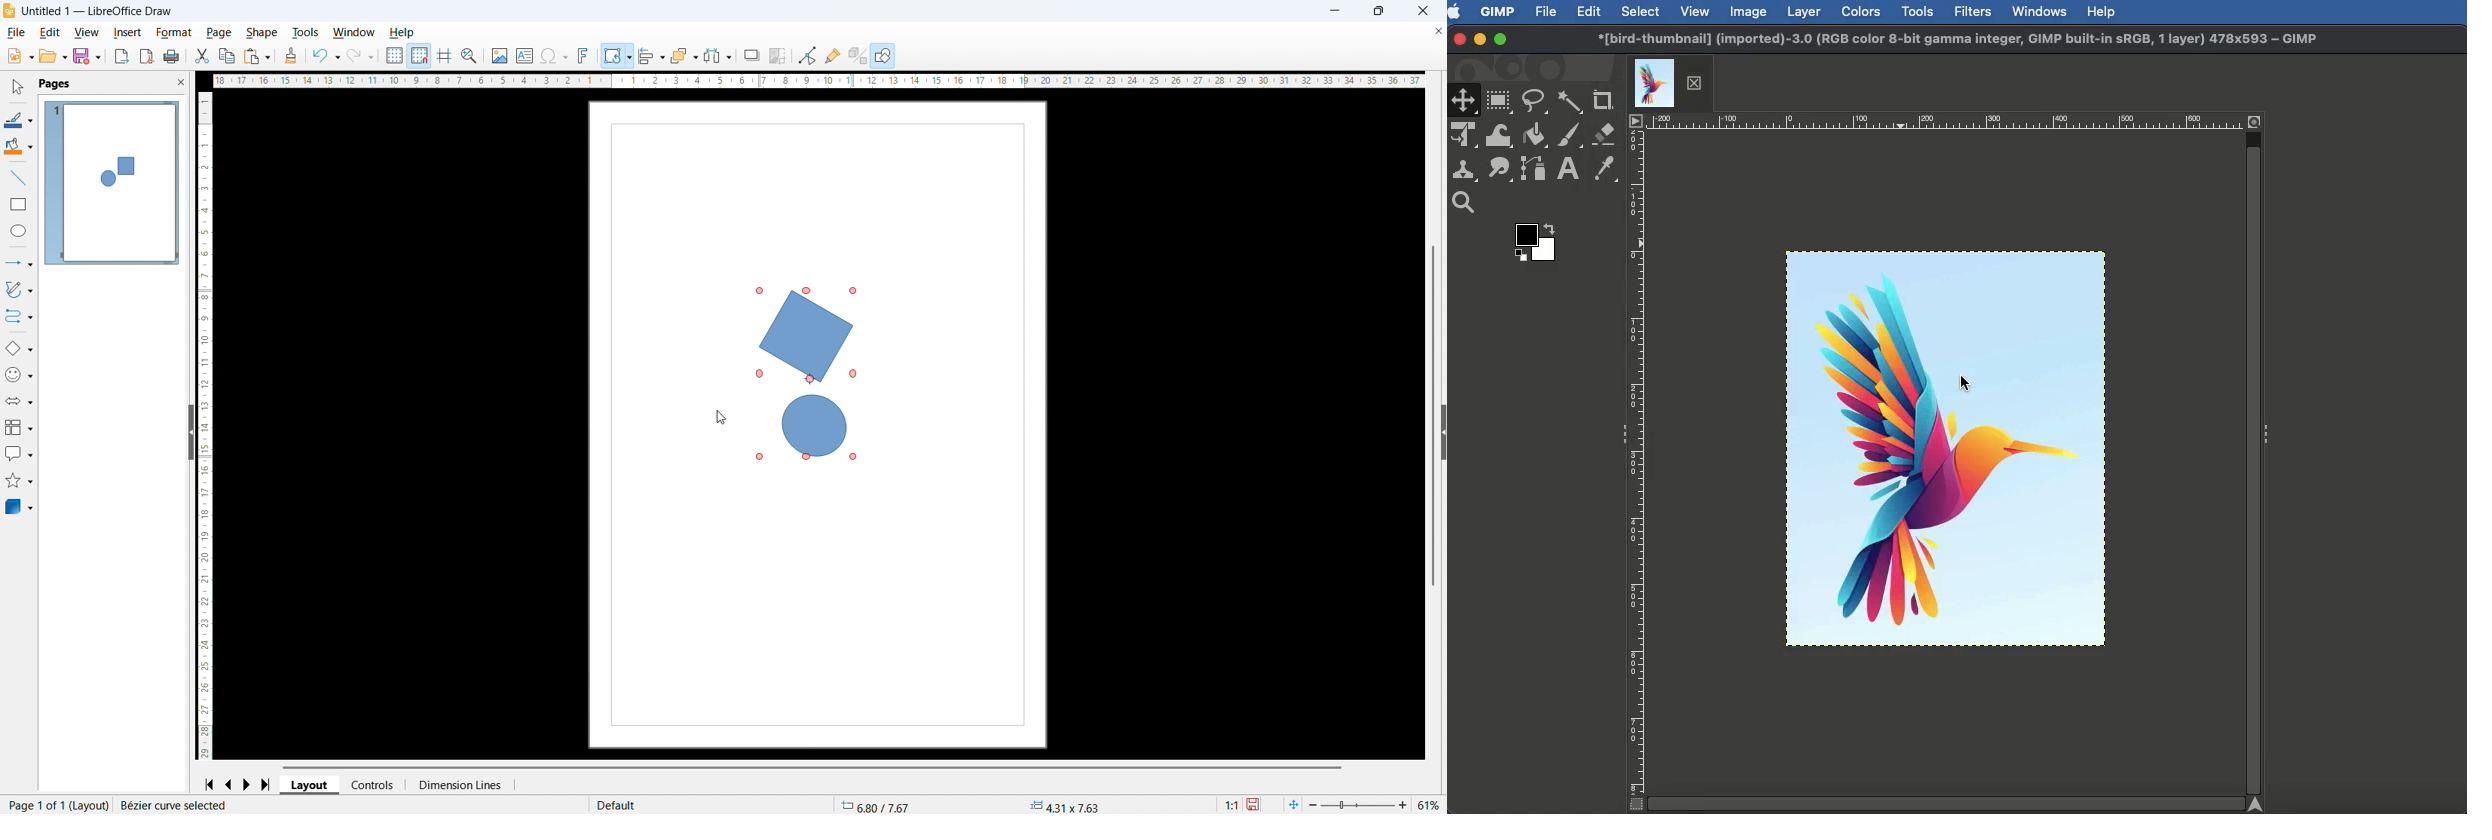 The height and width of the screenshot is (840, 2492). What do you see at coordinates (1423, 11) in the screenshot?
I see `Close ` at bounding box center [1423, 11].